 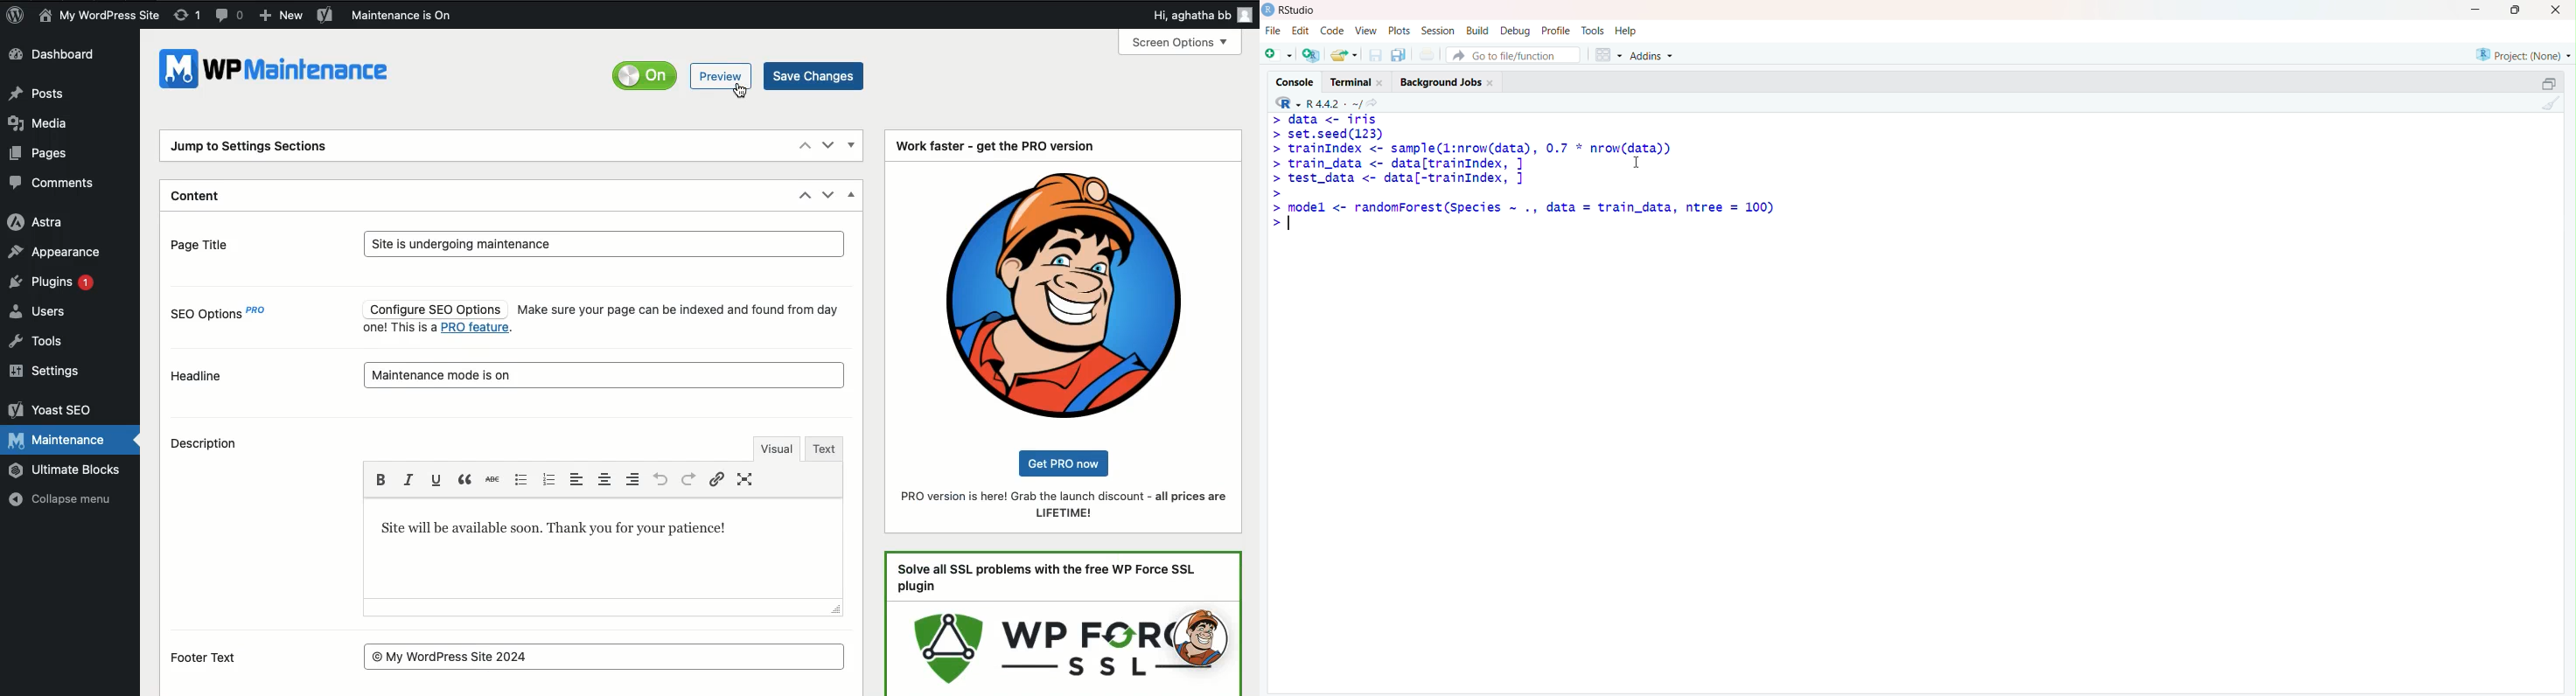 I want to click on Prompt cursor, so click(x=1275, y=149).